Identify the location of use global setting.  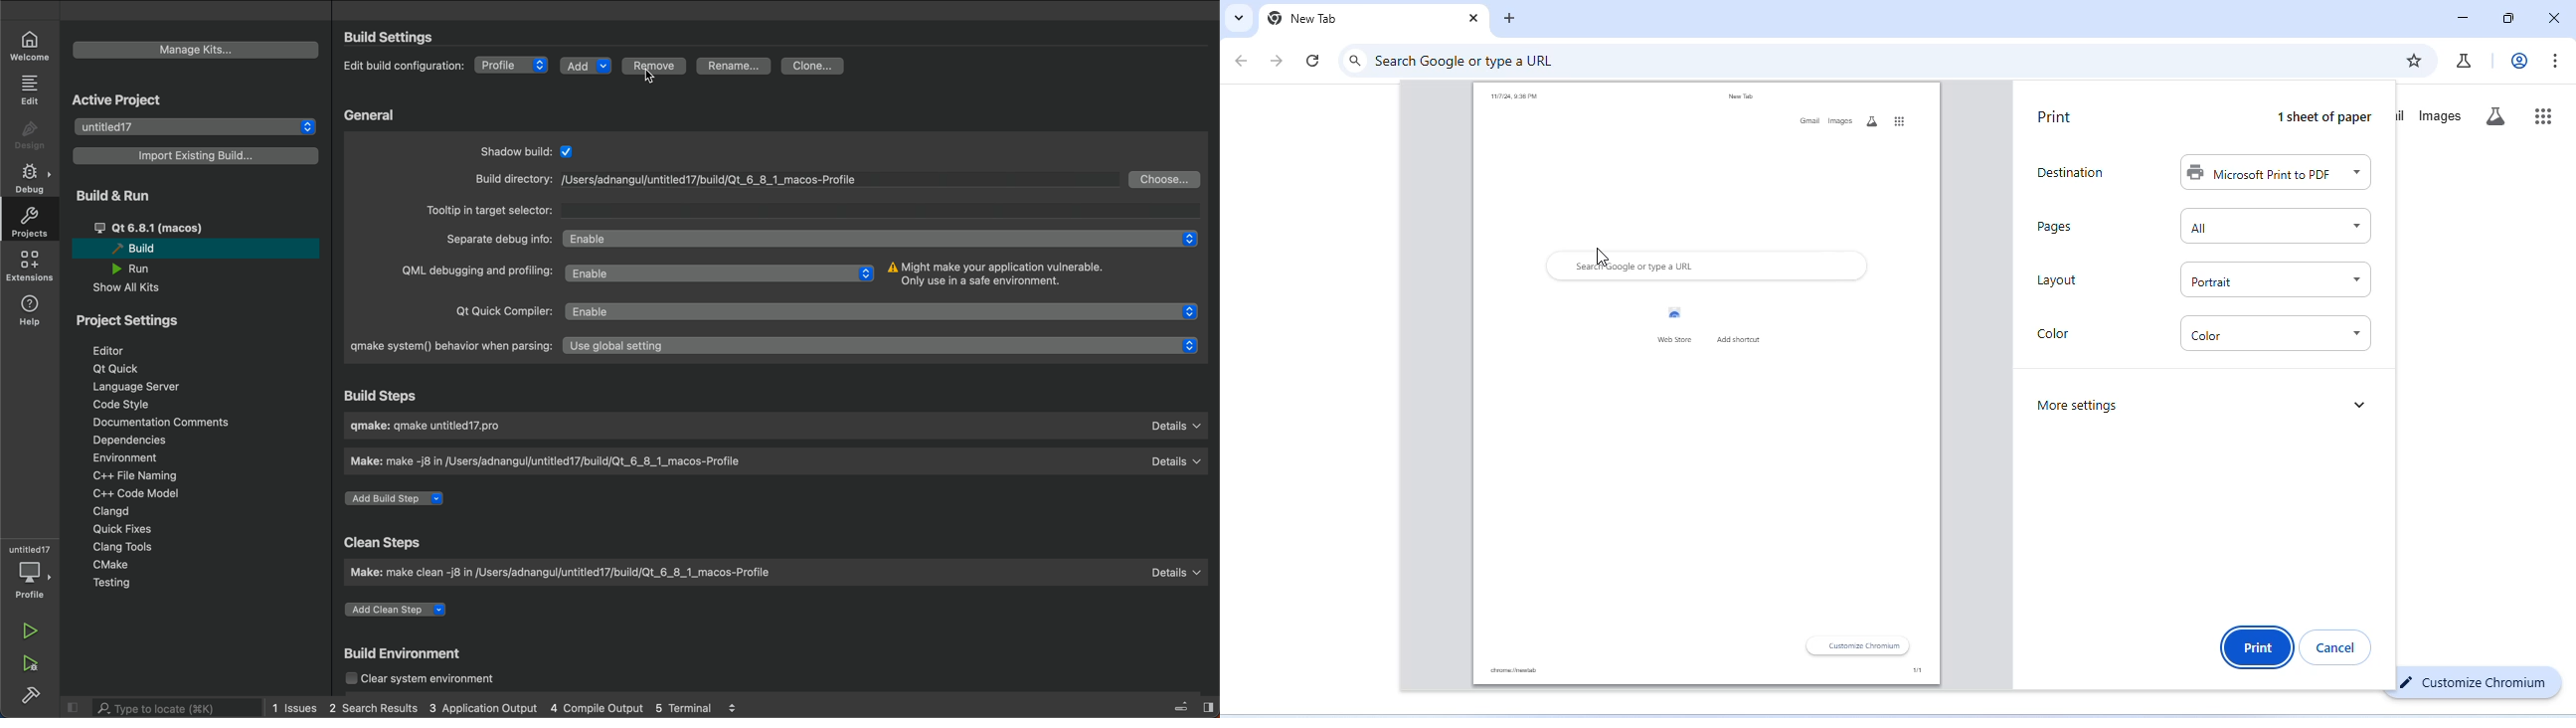
(886, 347).